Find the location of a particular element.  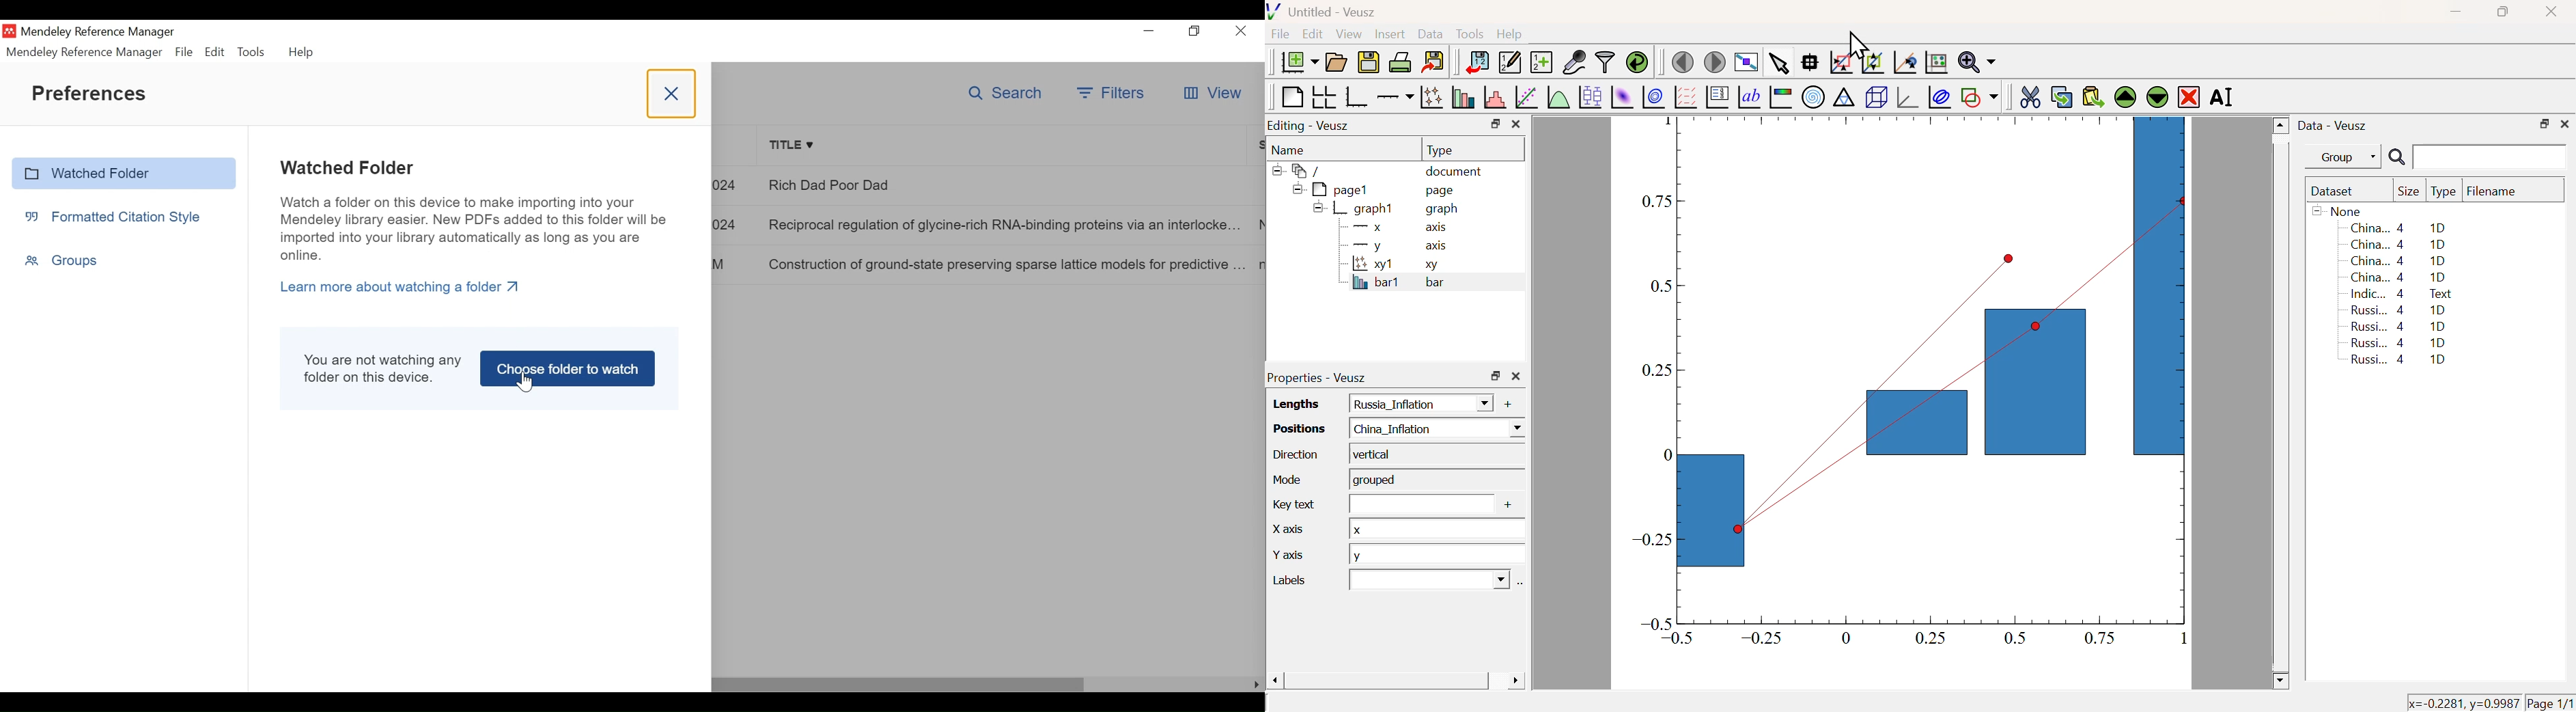

Read Data points on graph is located at coordinates (1810, 61).